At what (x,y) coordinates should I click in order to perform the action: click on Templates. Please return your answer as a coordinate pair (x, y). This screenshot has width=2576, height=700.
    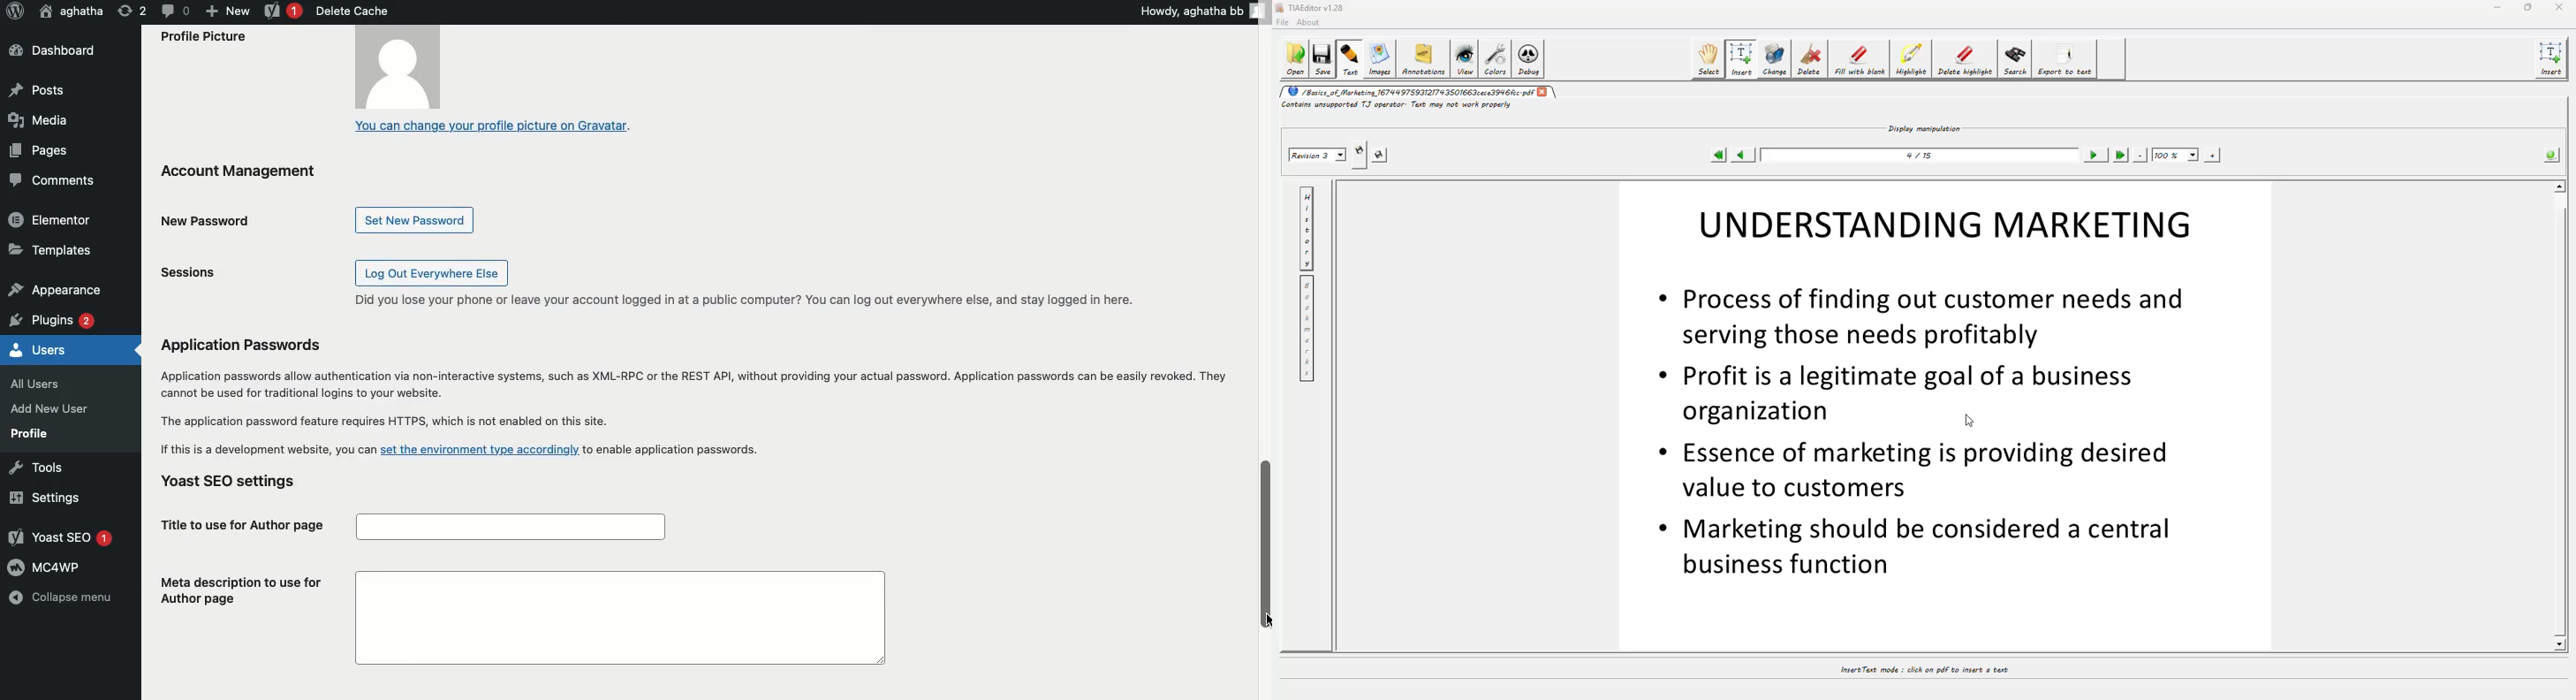
    Looking at the image, I should click on (51, 248).